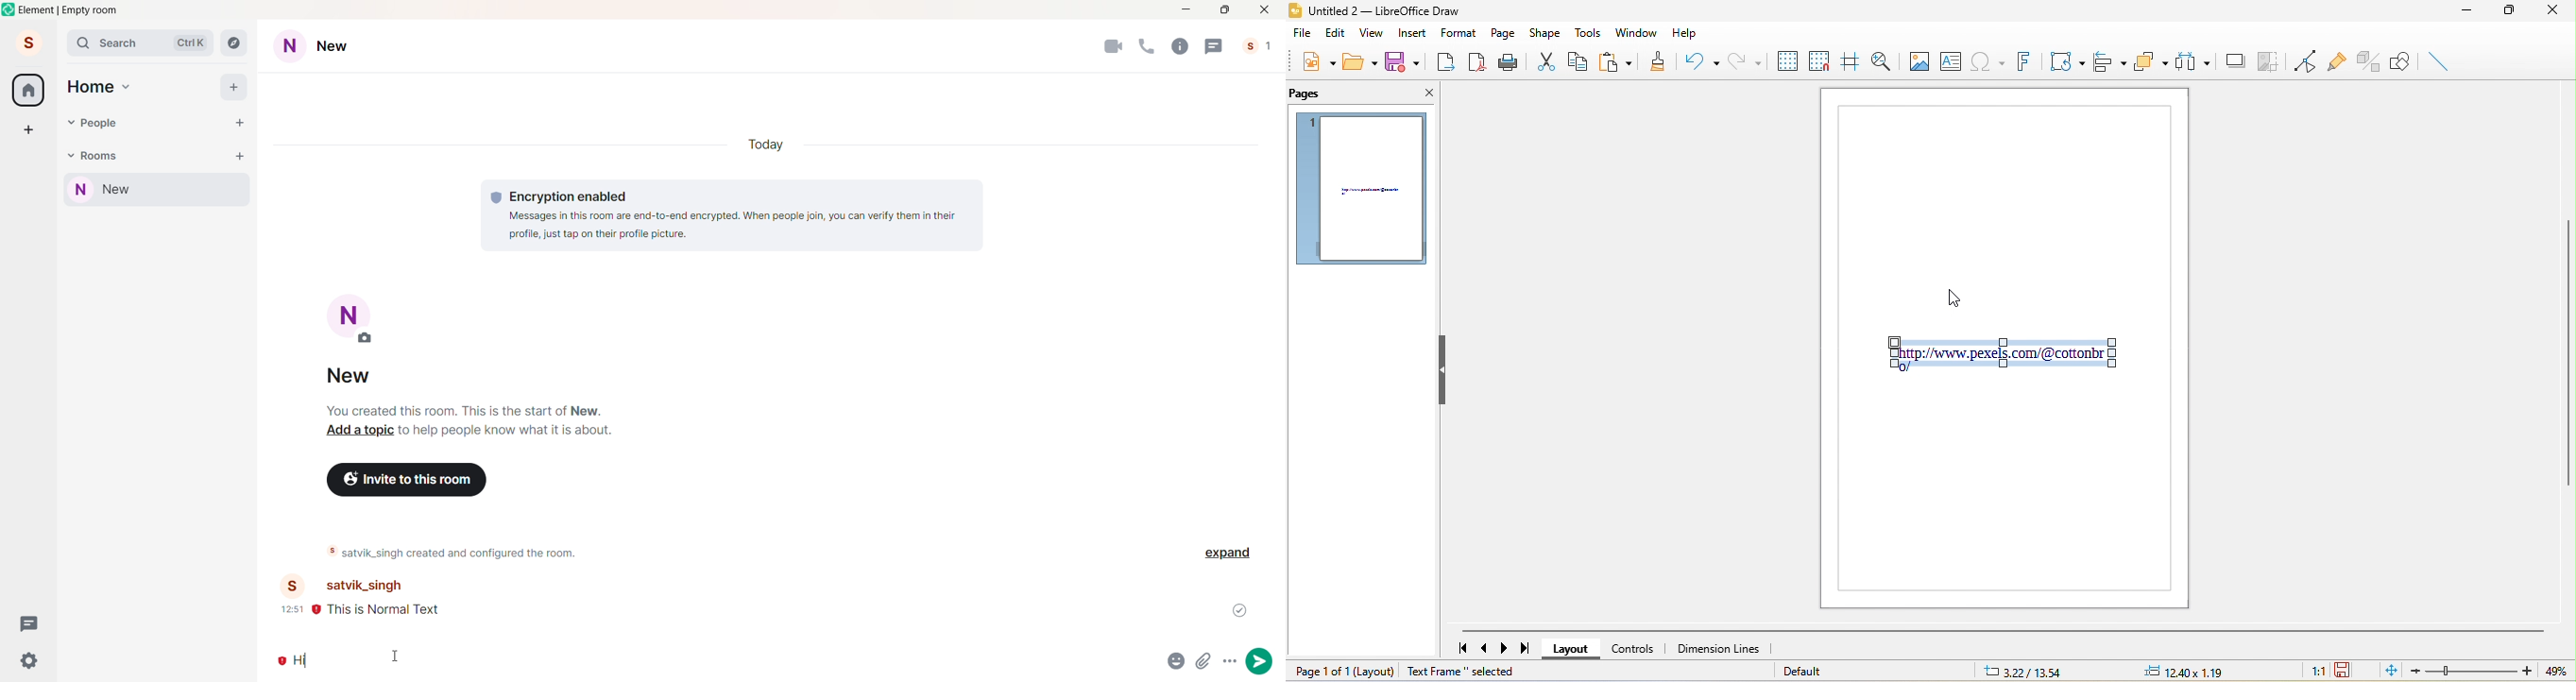 This screenshot has height=700, width=2576. I want to click on export directly as pdf, so click(1479, 61).